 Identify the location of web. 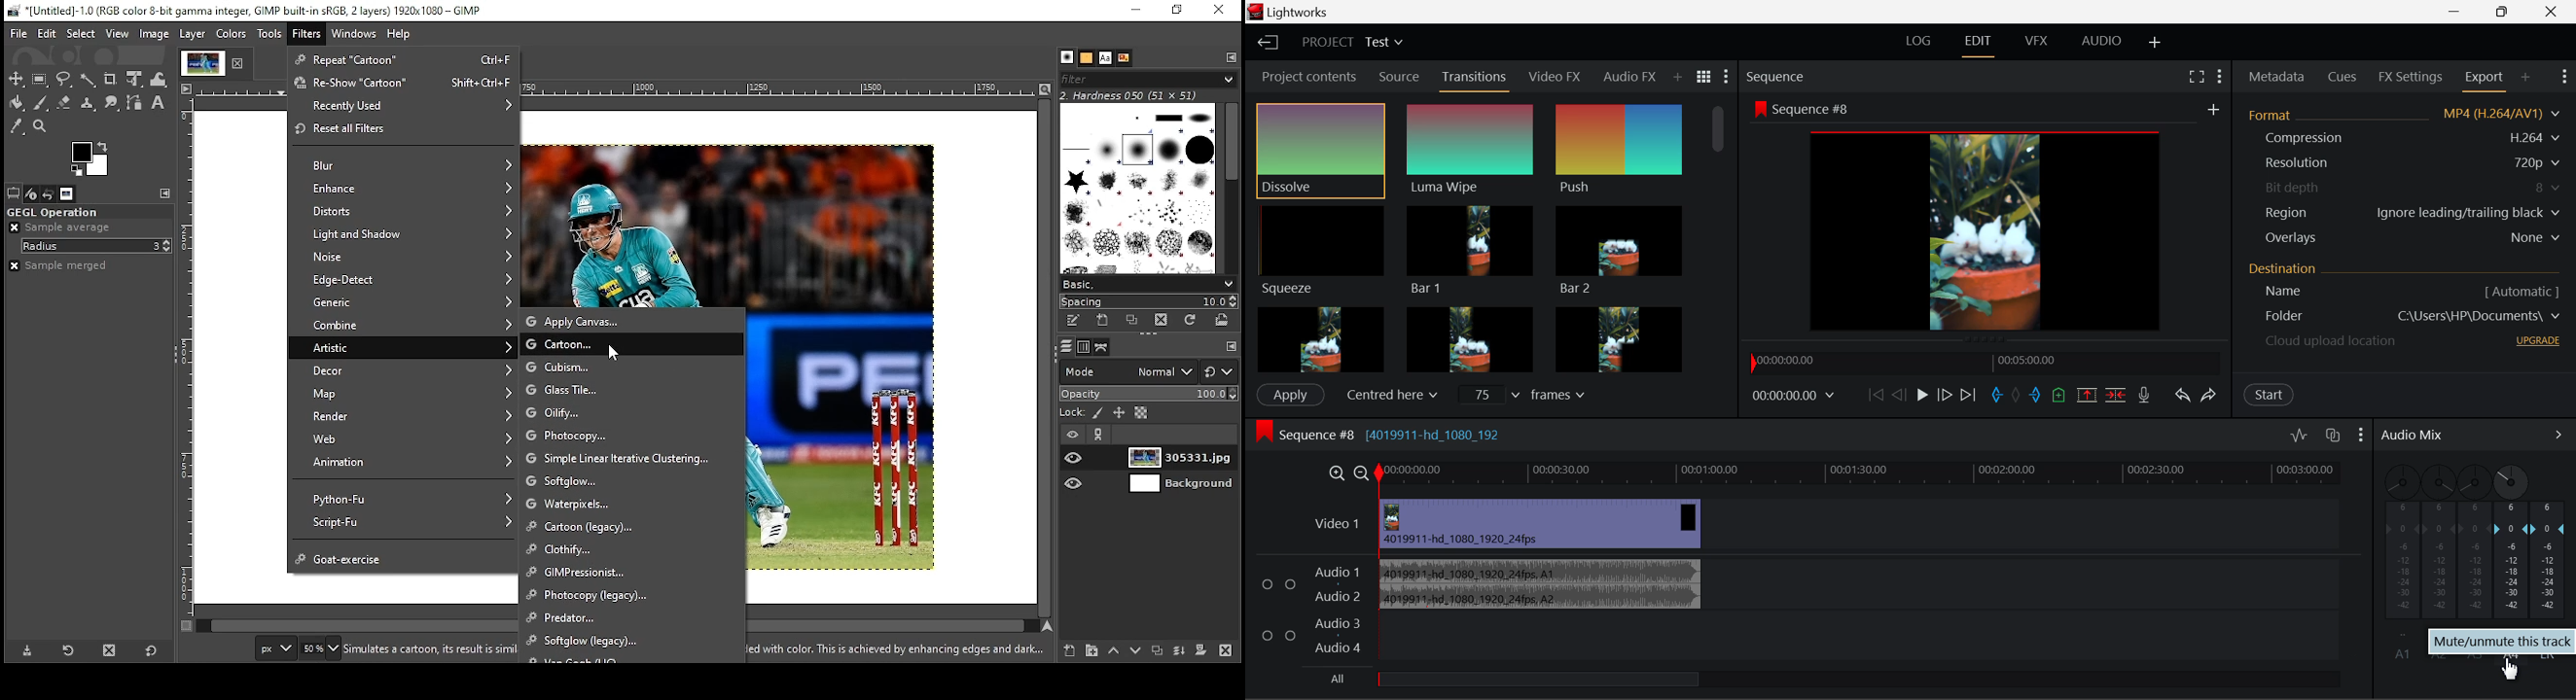
(408, 438).